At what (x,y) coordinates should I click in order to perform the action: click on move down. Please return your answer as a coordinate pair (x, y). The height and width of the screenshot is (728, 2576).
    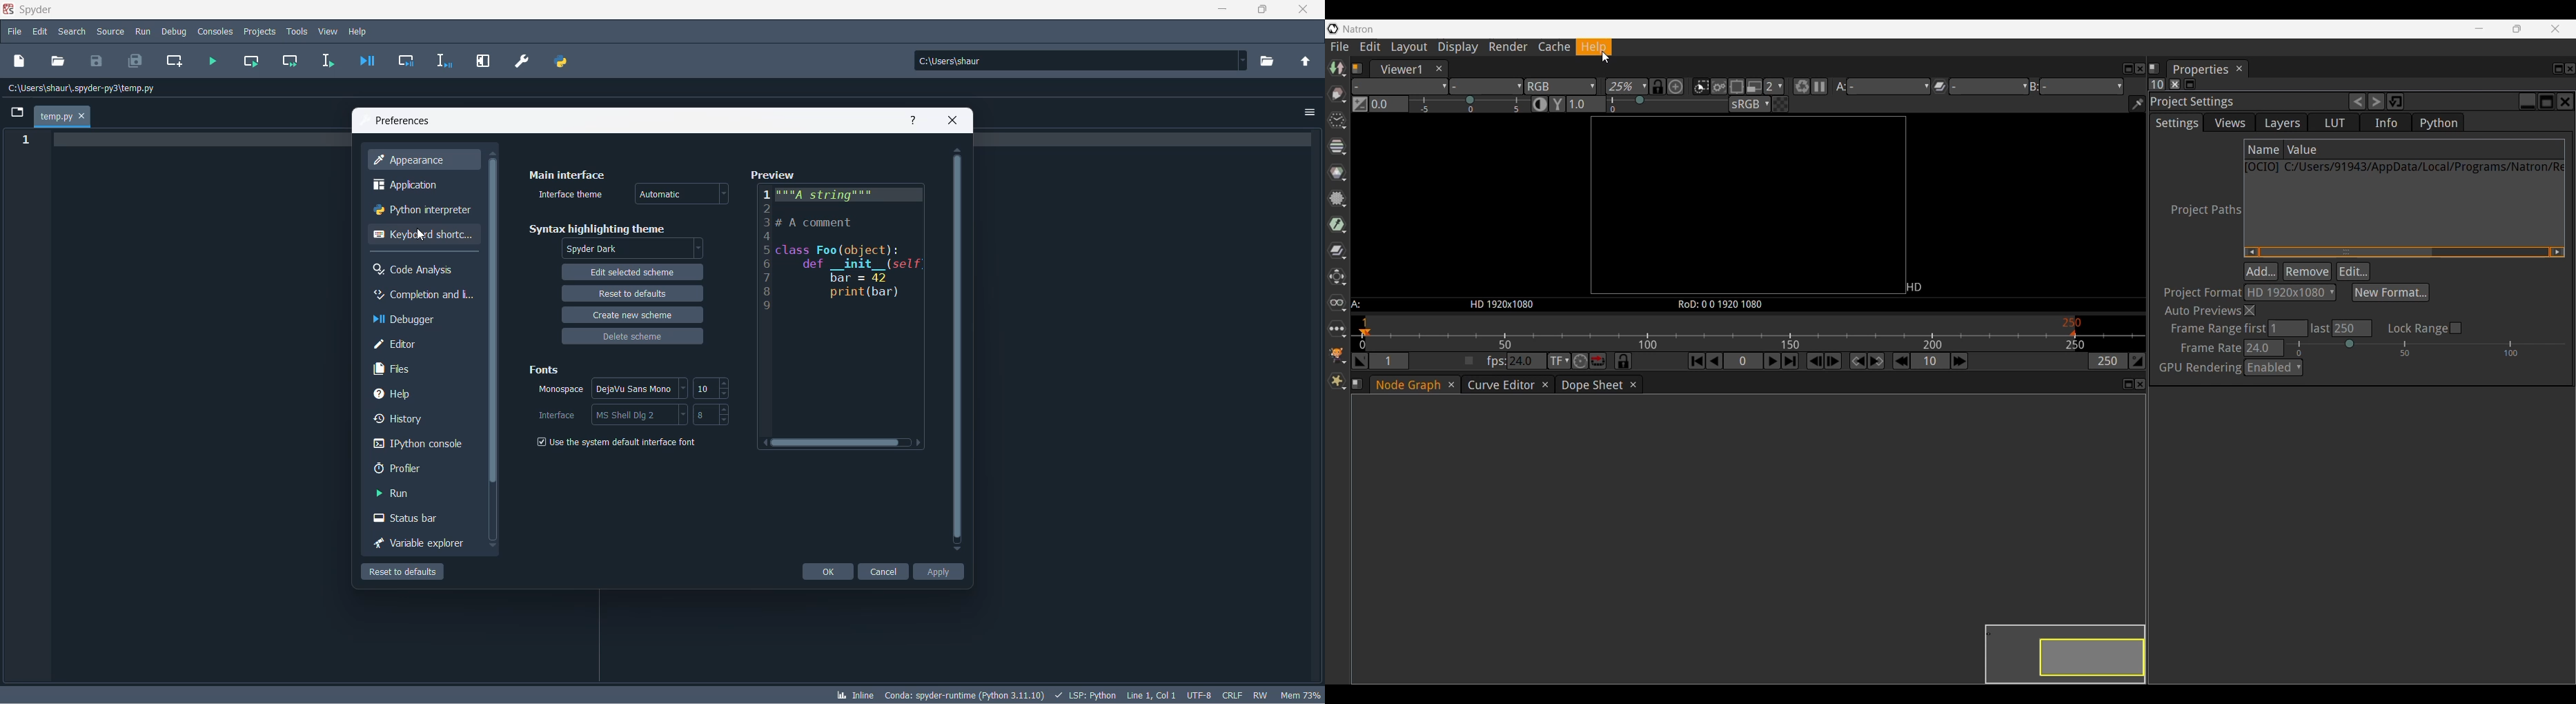
    Looking at the image, I should click on (491, 546).